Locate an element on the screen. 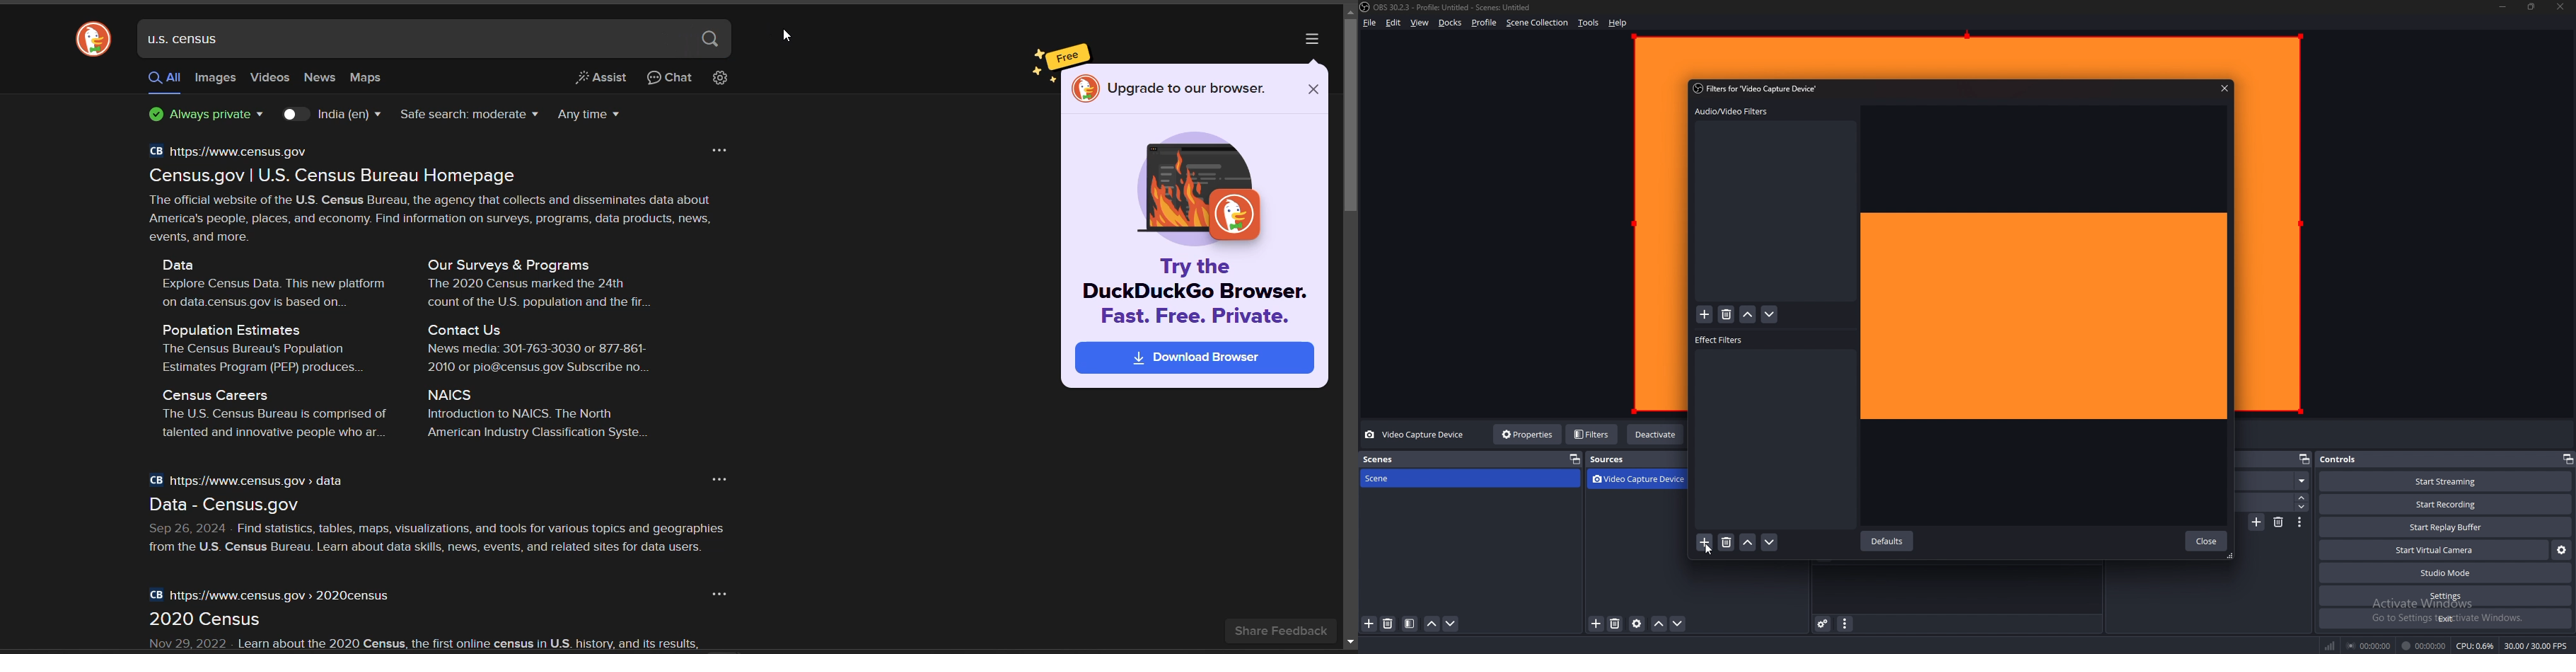 The image size is (2576, 672). scene collection is located at coordinates (1538, 23).